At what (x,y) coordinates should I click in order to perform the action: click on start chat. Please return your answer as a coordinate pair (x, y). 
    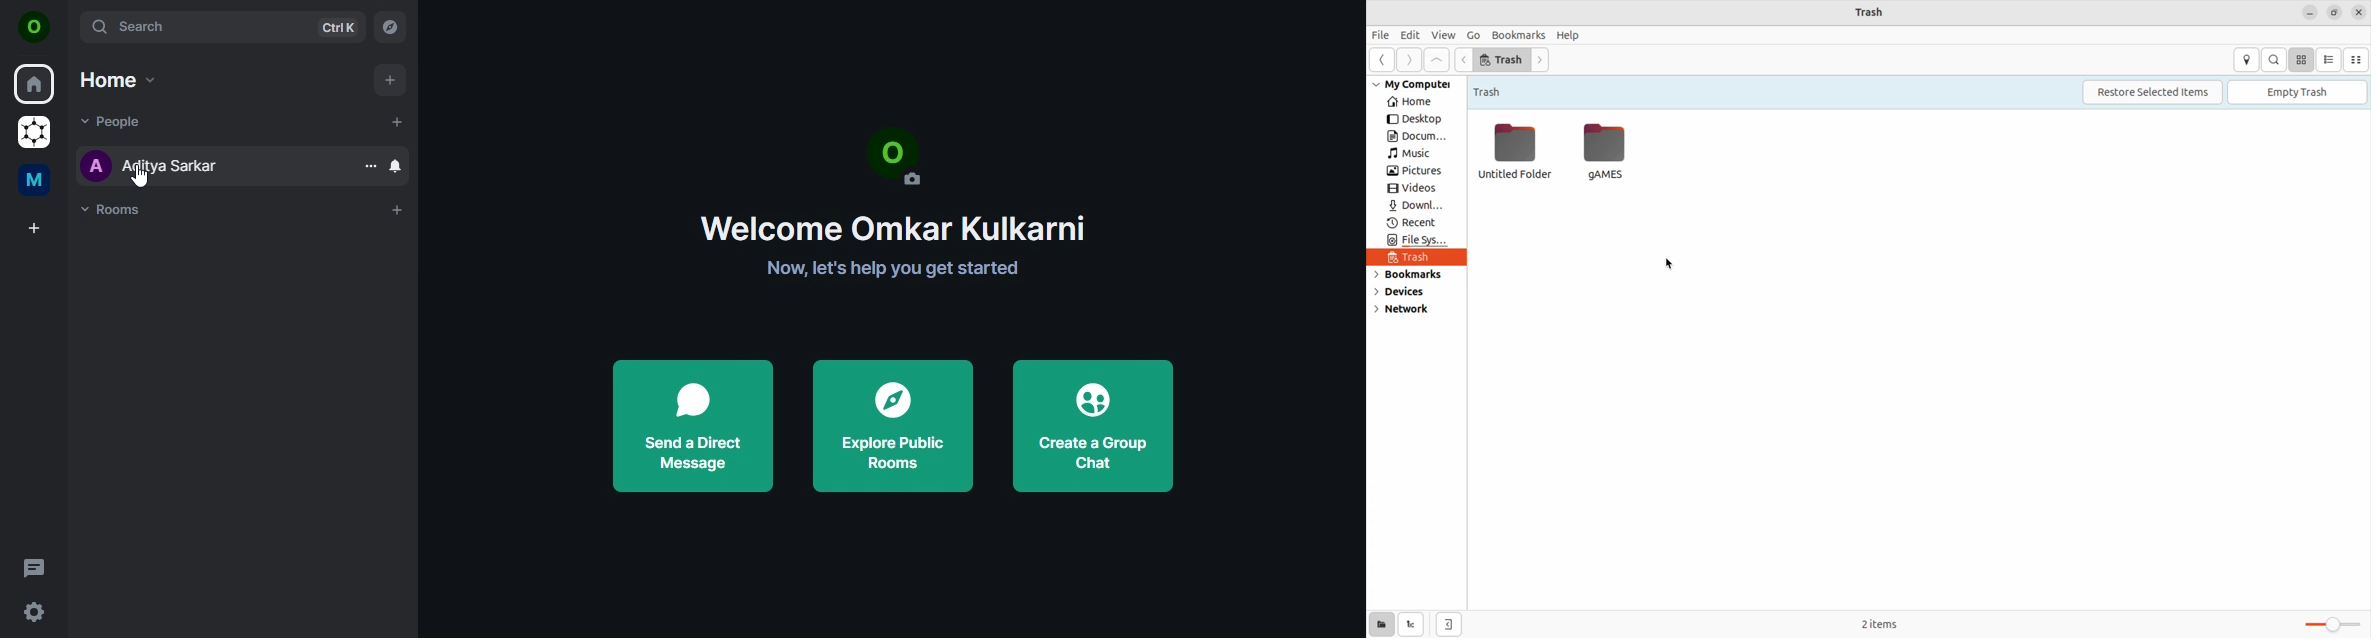
    Looking at the image, I should click on (398, 121).